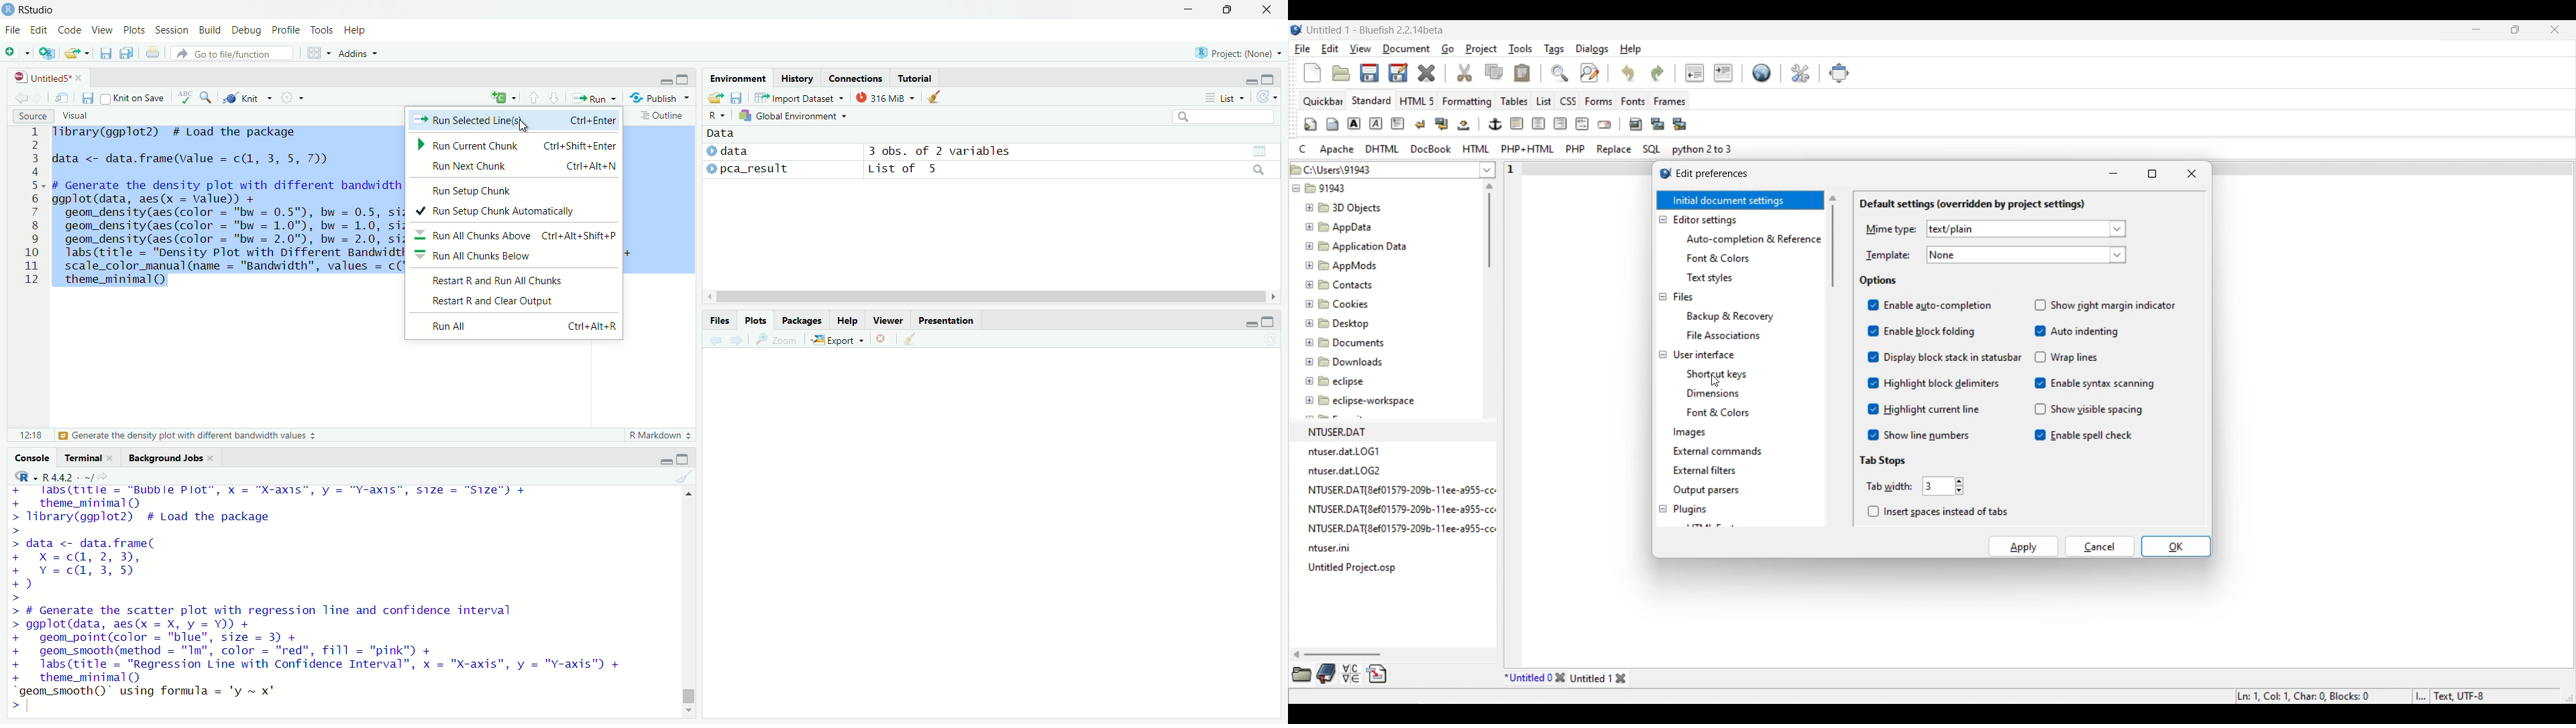 Image resolution: width=2576 pixels, height=728 pixels. Describe the element at coordinates (710, 151) in the screenshot. I see `expand/collapse` at that location.